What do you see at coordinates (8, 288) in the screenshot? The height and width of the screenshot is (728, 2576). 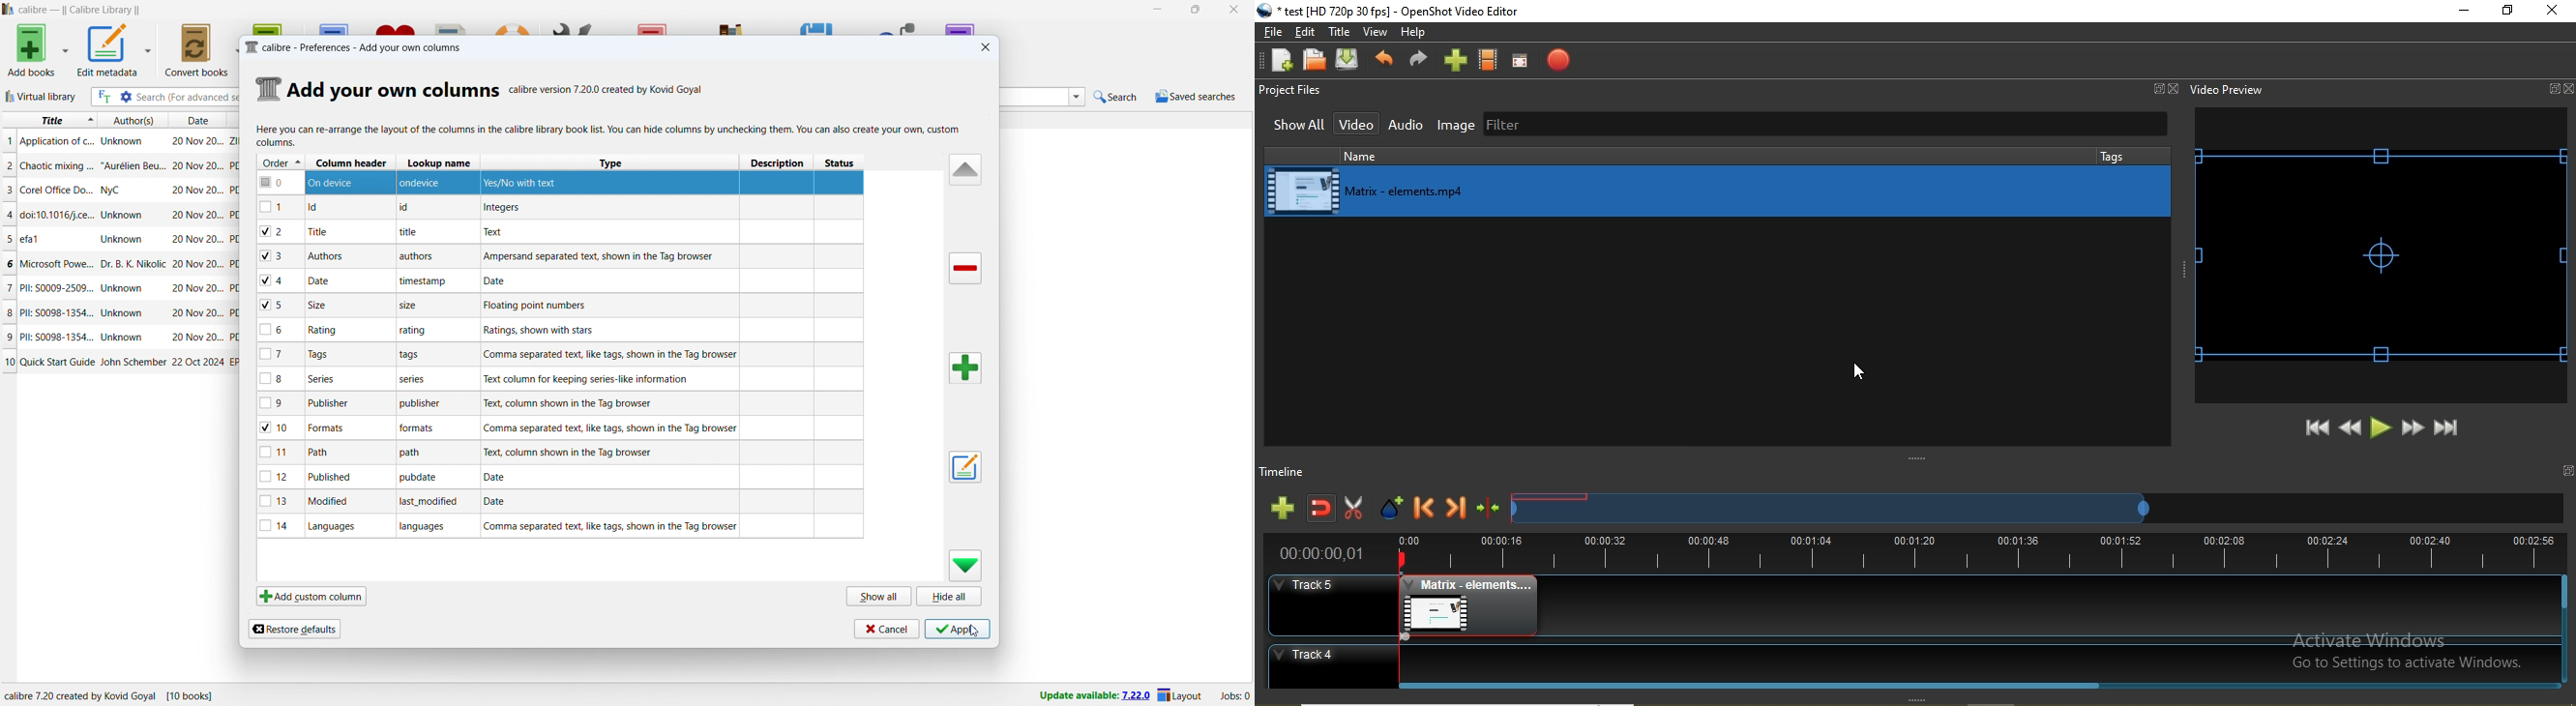 I see `7` at bounding box center [8, 288].